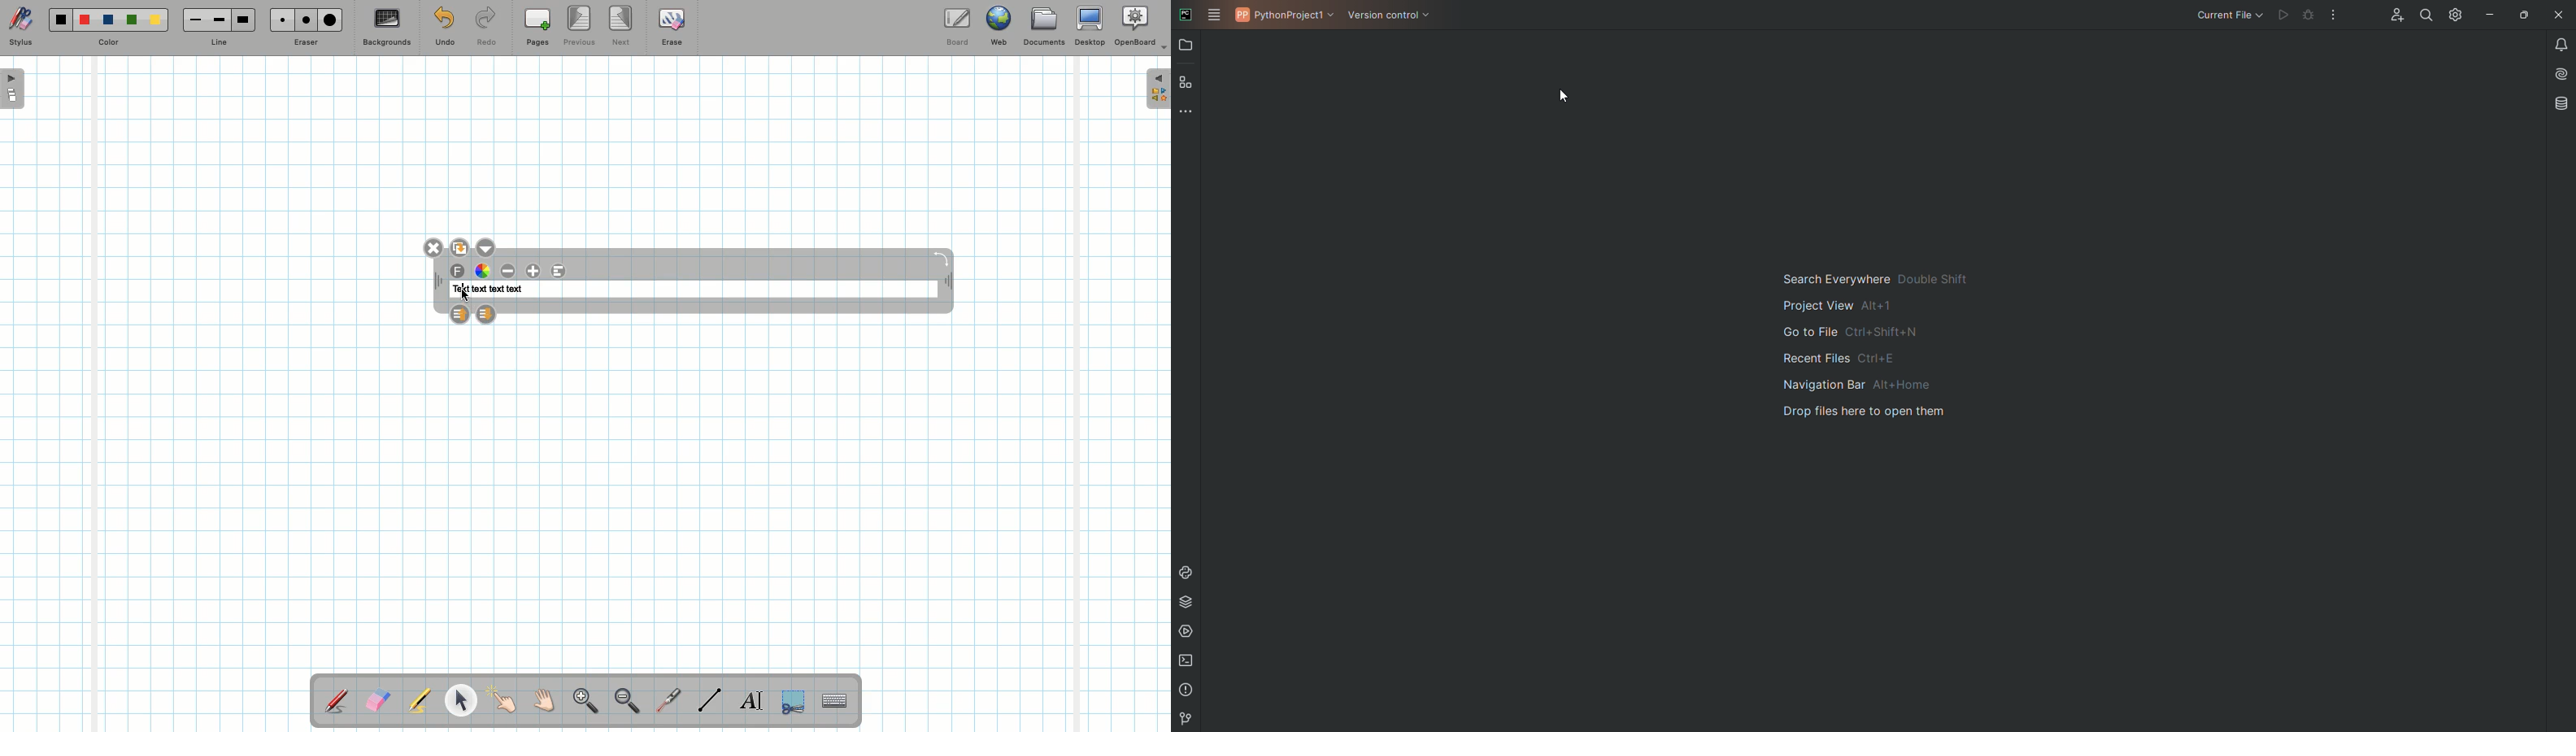  Describe the element at coordinates (219, 20) in the screenshot. I see `Medium line` at that location.